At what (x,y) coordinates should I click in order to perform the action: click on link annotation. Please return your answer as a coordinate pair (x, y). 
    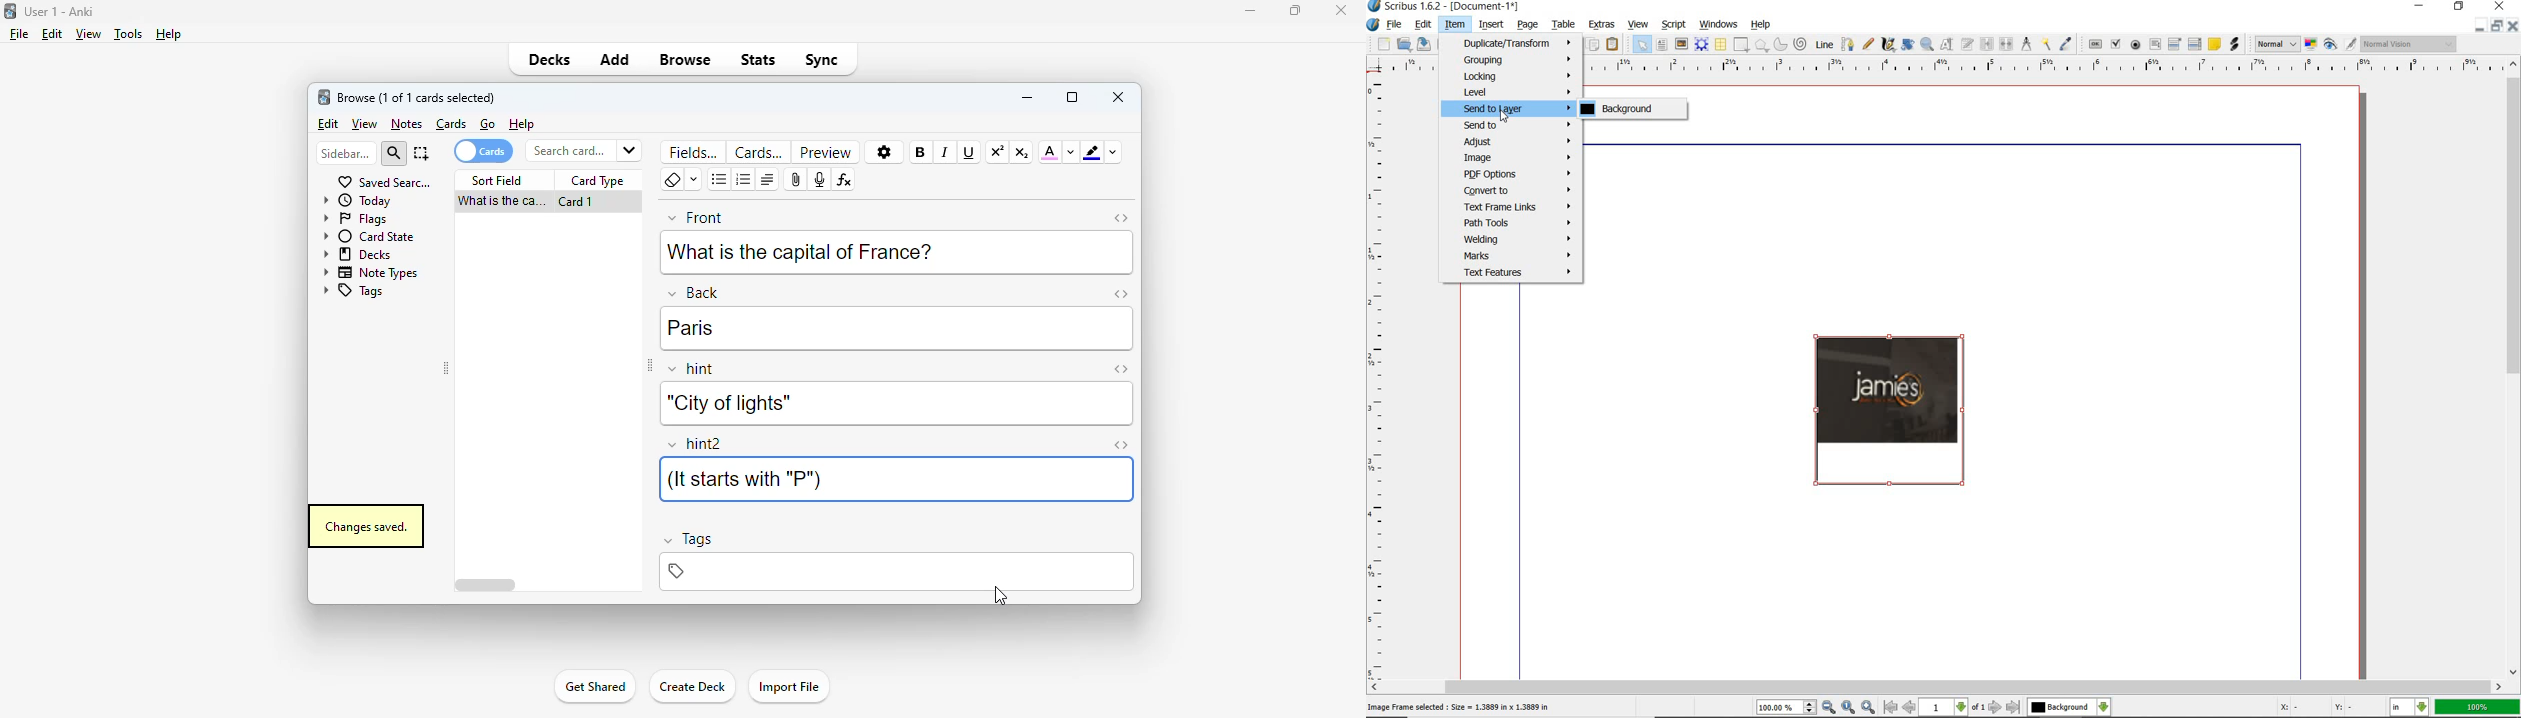
    Looking at the image, I should click on (2235, 45).